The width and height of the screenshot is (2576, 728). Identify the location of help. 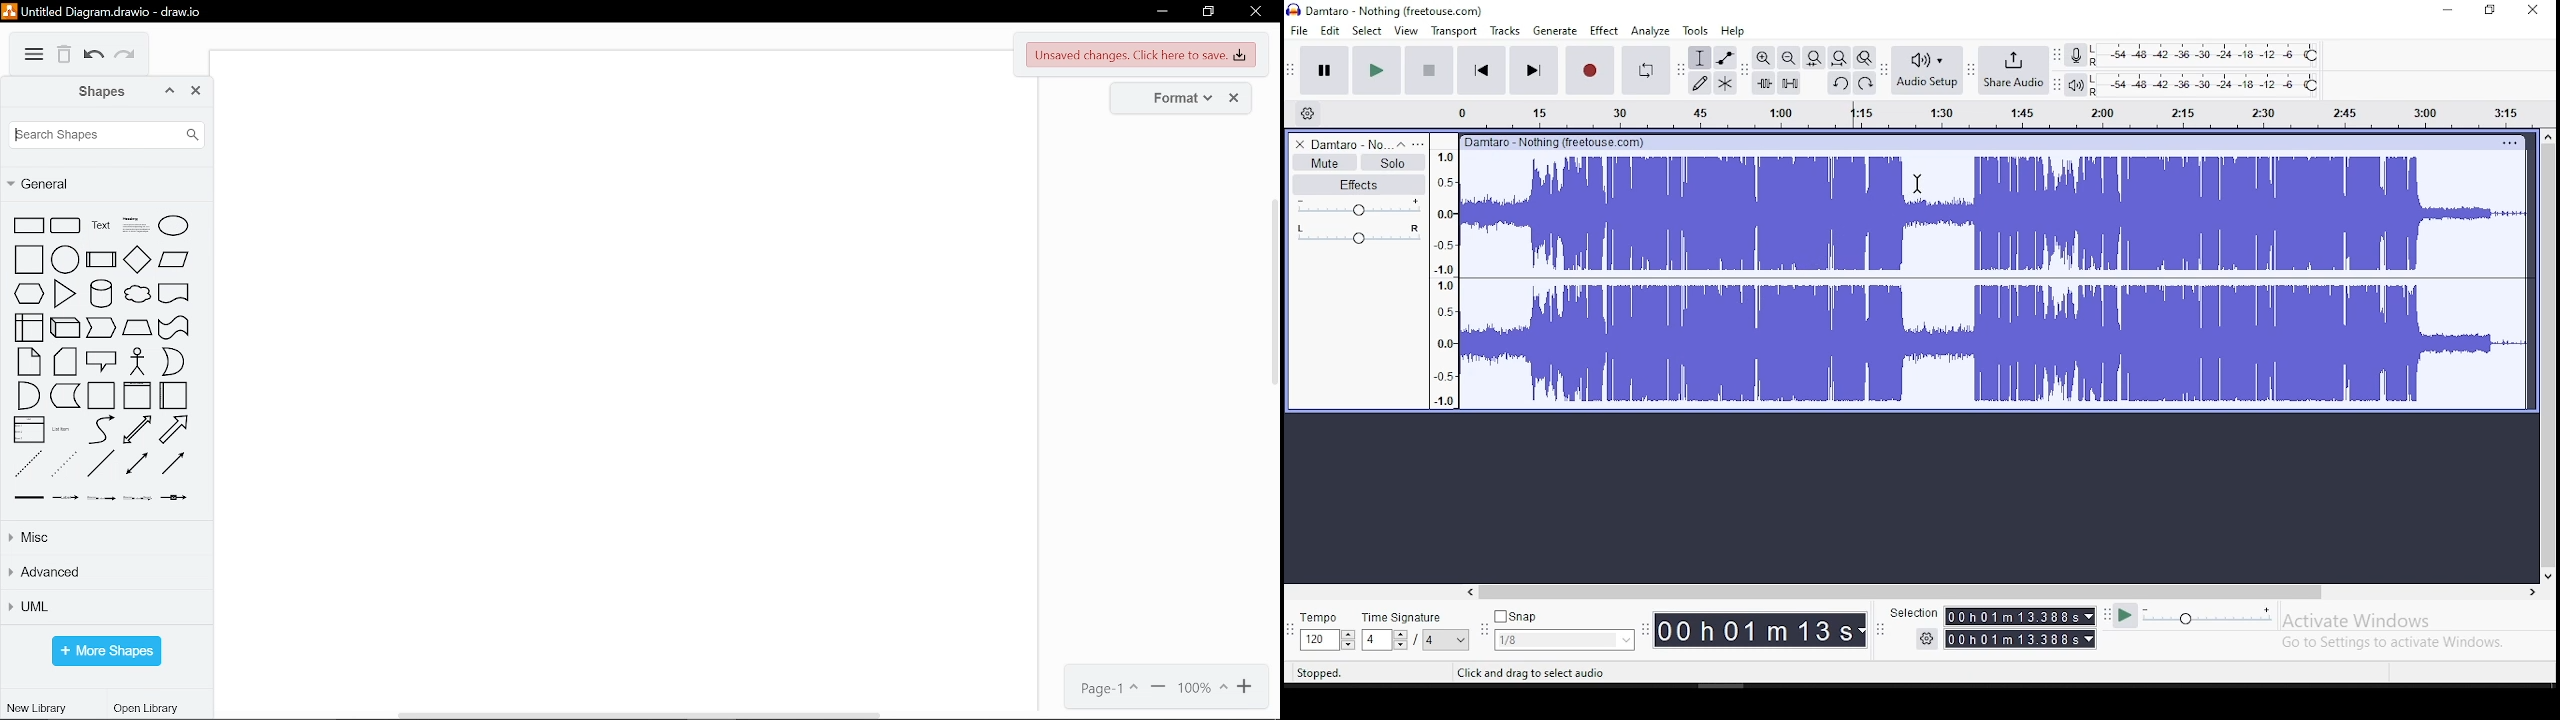
(1733, 31).